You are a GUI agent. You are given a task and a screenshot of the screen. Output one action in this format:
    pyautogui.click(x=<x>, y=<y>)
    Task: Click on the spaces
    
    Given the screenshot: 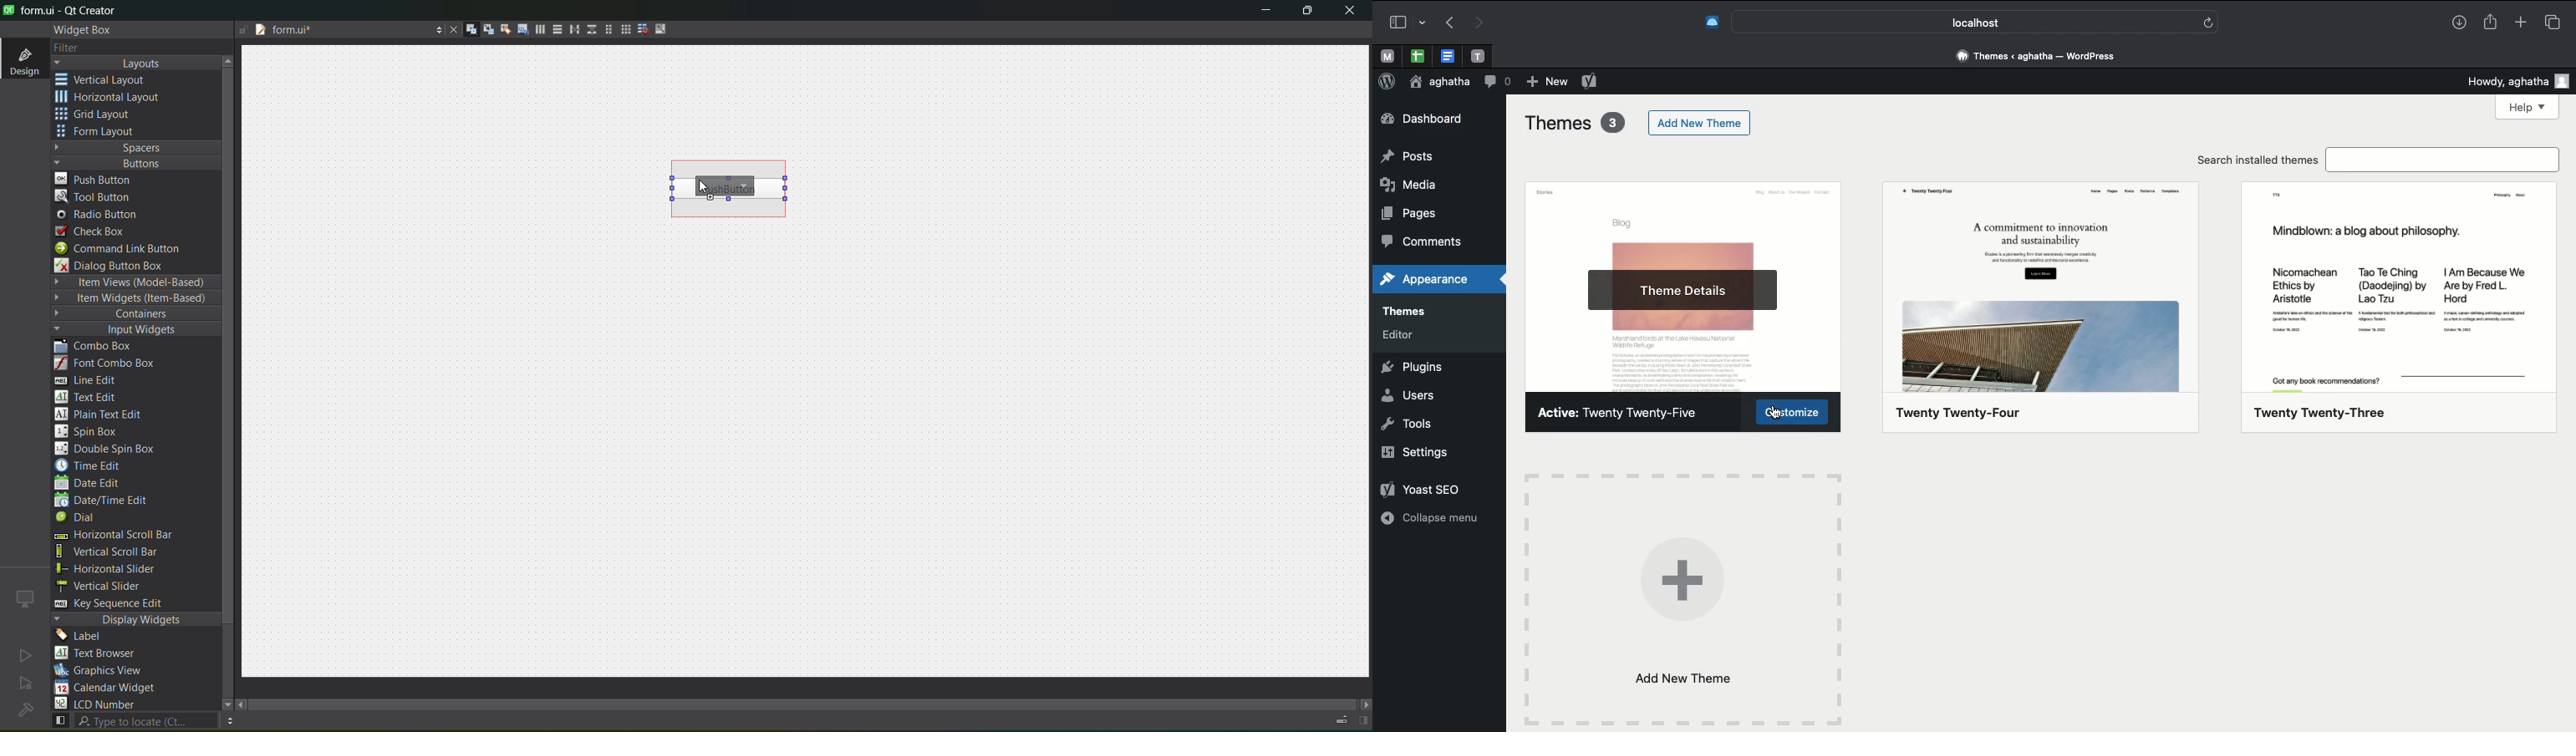 What is the action you would take?
    pyautogui.click(x=137, y=147)
    